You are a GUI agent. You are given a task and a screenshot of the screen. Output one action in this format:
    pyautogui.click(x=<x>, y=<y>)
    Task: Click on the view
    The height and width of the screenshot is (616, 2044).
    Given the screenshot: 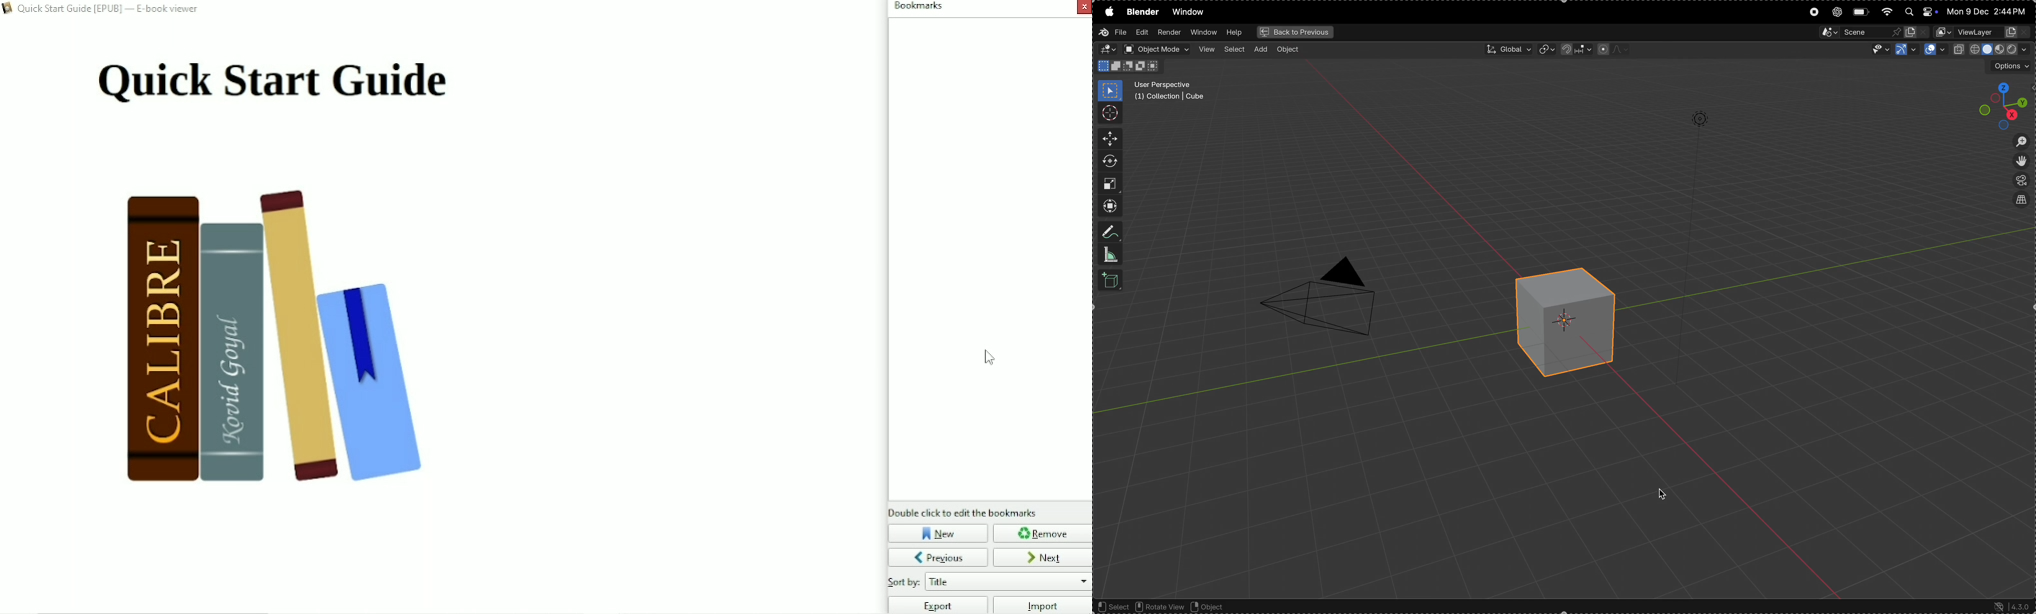 What is the action you would take?
    pyautogui.click(x=1207, y=49)
    